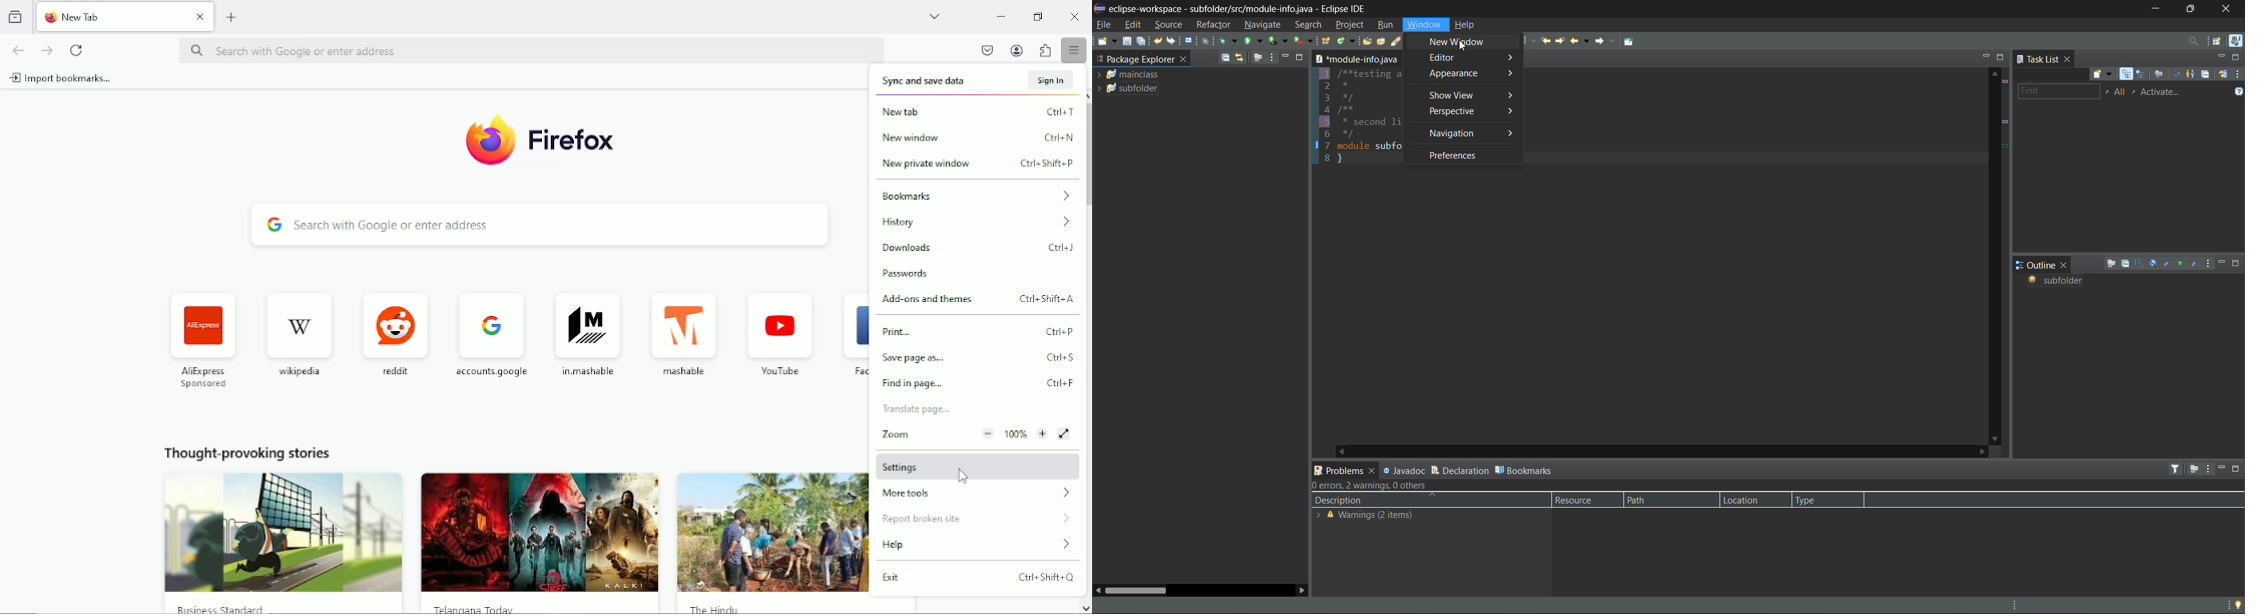  Describe the element at coordinates (781, 332) in the screenshot. I see `youtube` at that location.